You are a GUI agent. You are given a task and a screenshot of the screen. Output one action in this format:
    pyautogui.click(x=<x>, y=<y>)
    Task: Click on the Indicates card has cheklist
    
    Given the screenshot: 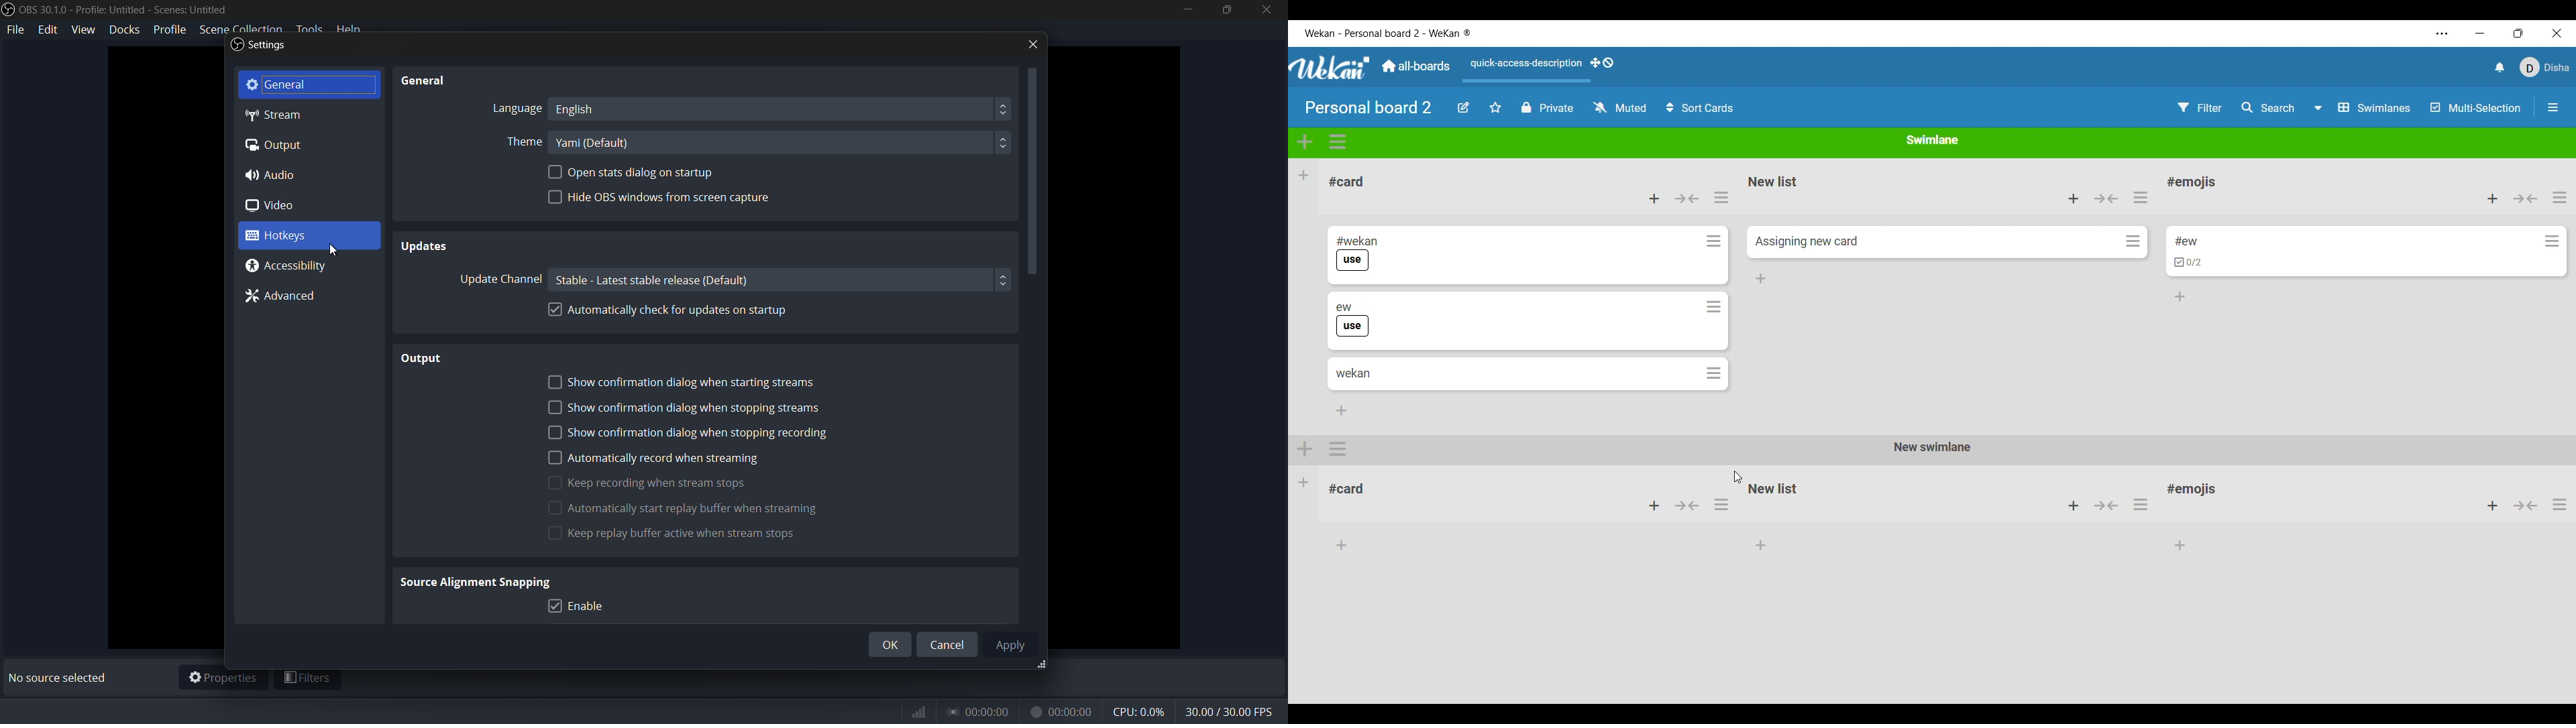 What is the action you would take?
    pyautogui.click(x=2188, y=263)
    